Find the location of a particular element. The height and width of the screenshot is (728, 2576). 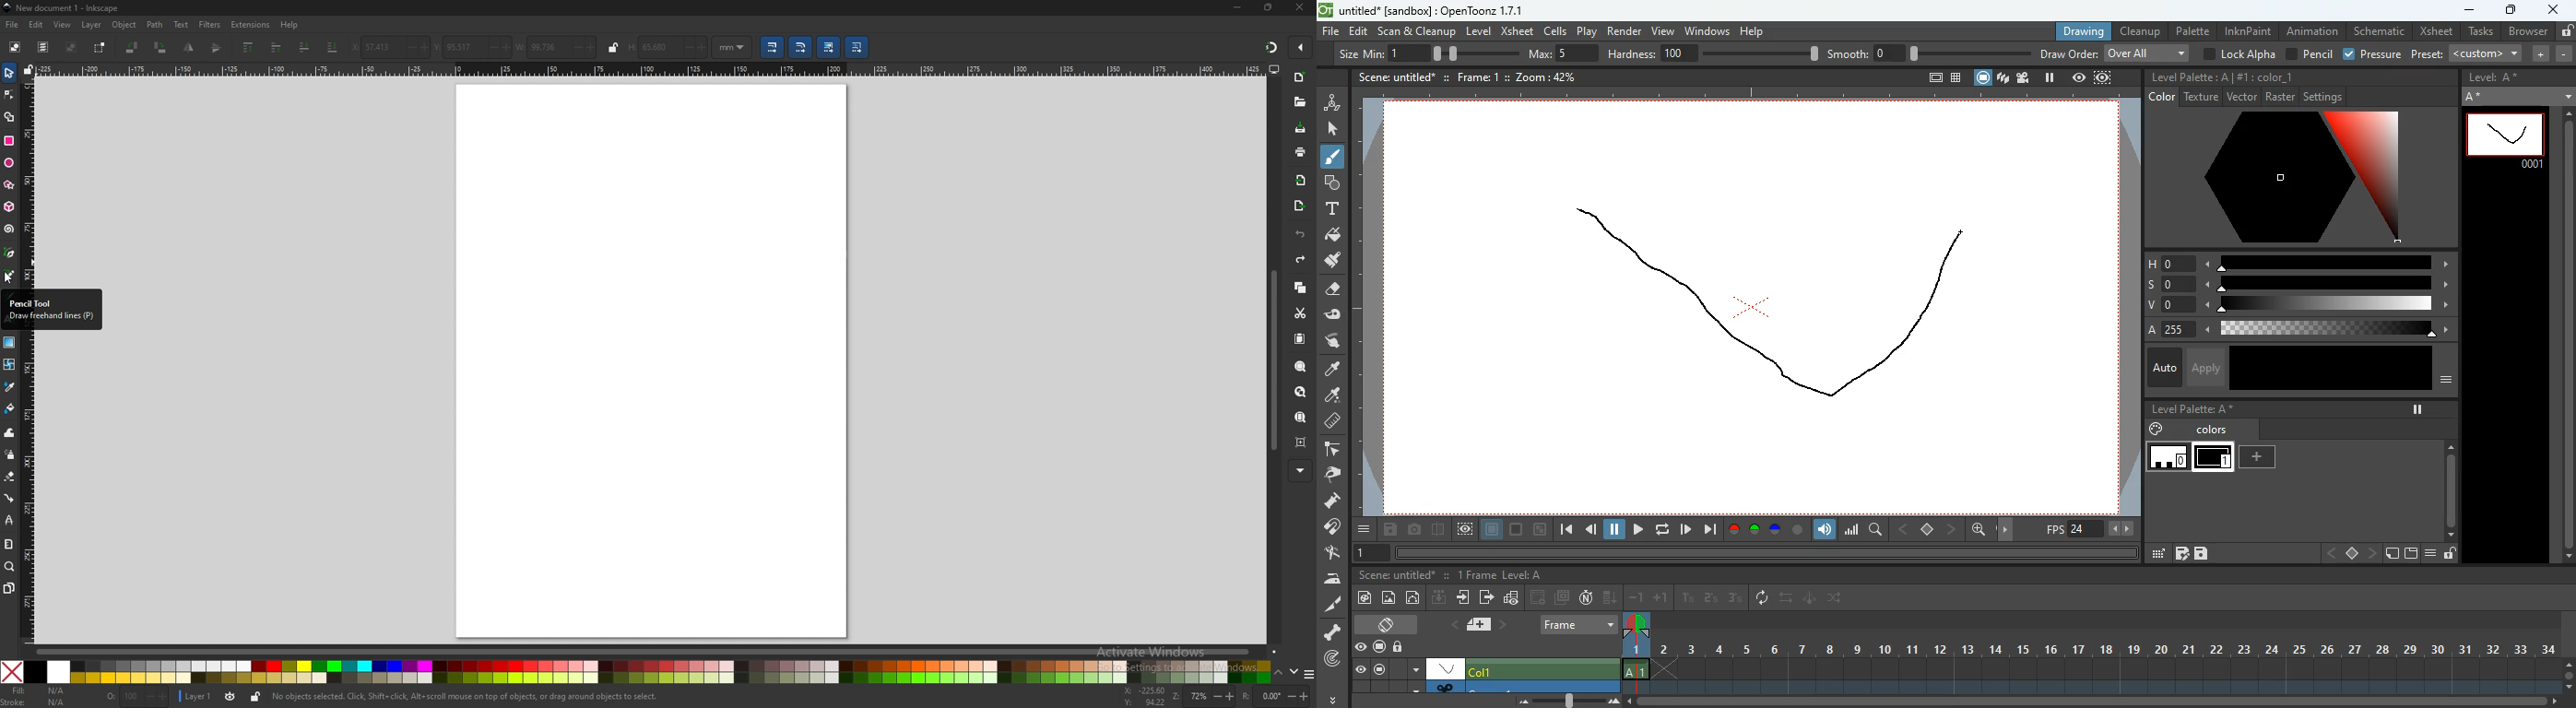

eraser is located at coordinates (10, 476).